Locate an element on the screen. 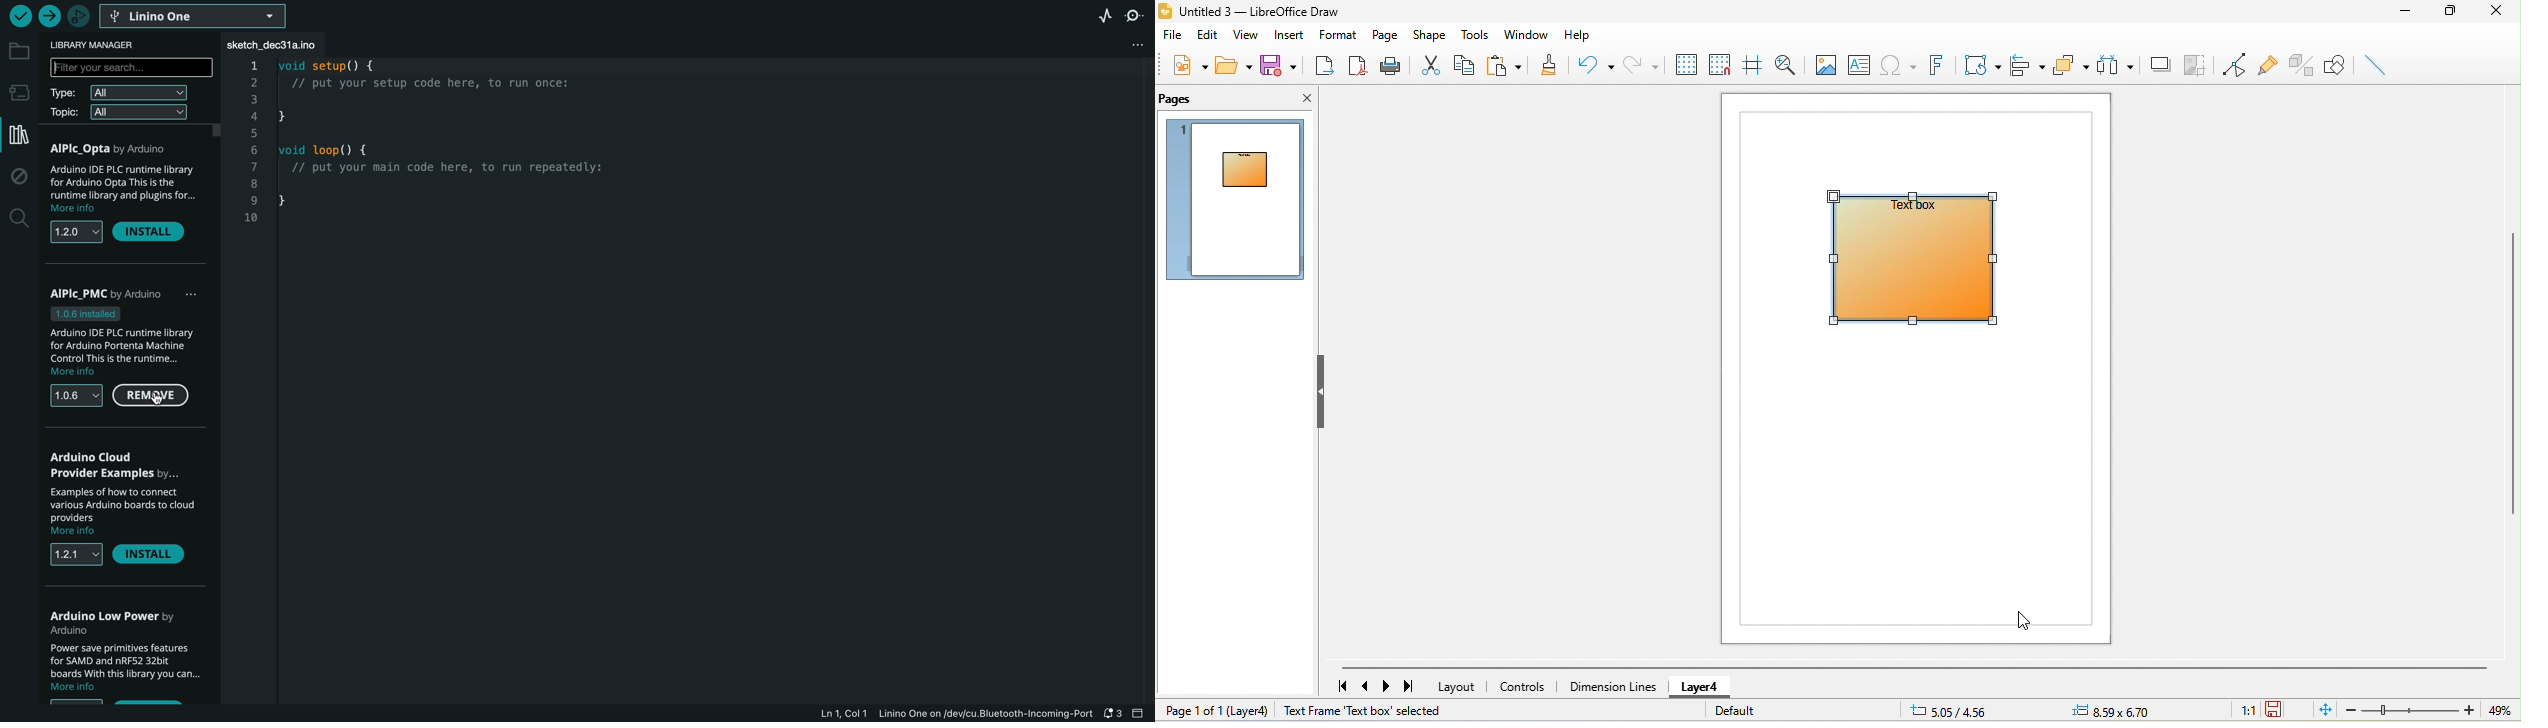 This screenshot has width=2548, height=728. select at least three object is located at coordinates (2118, 66).